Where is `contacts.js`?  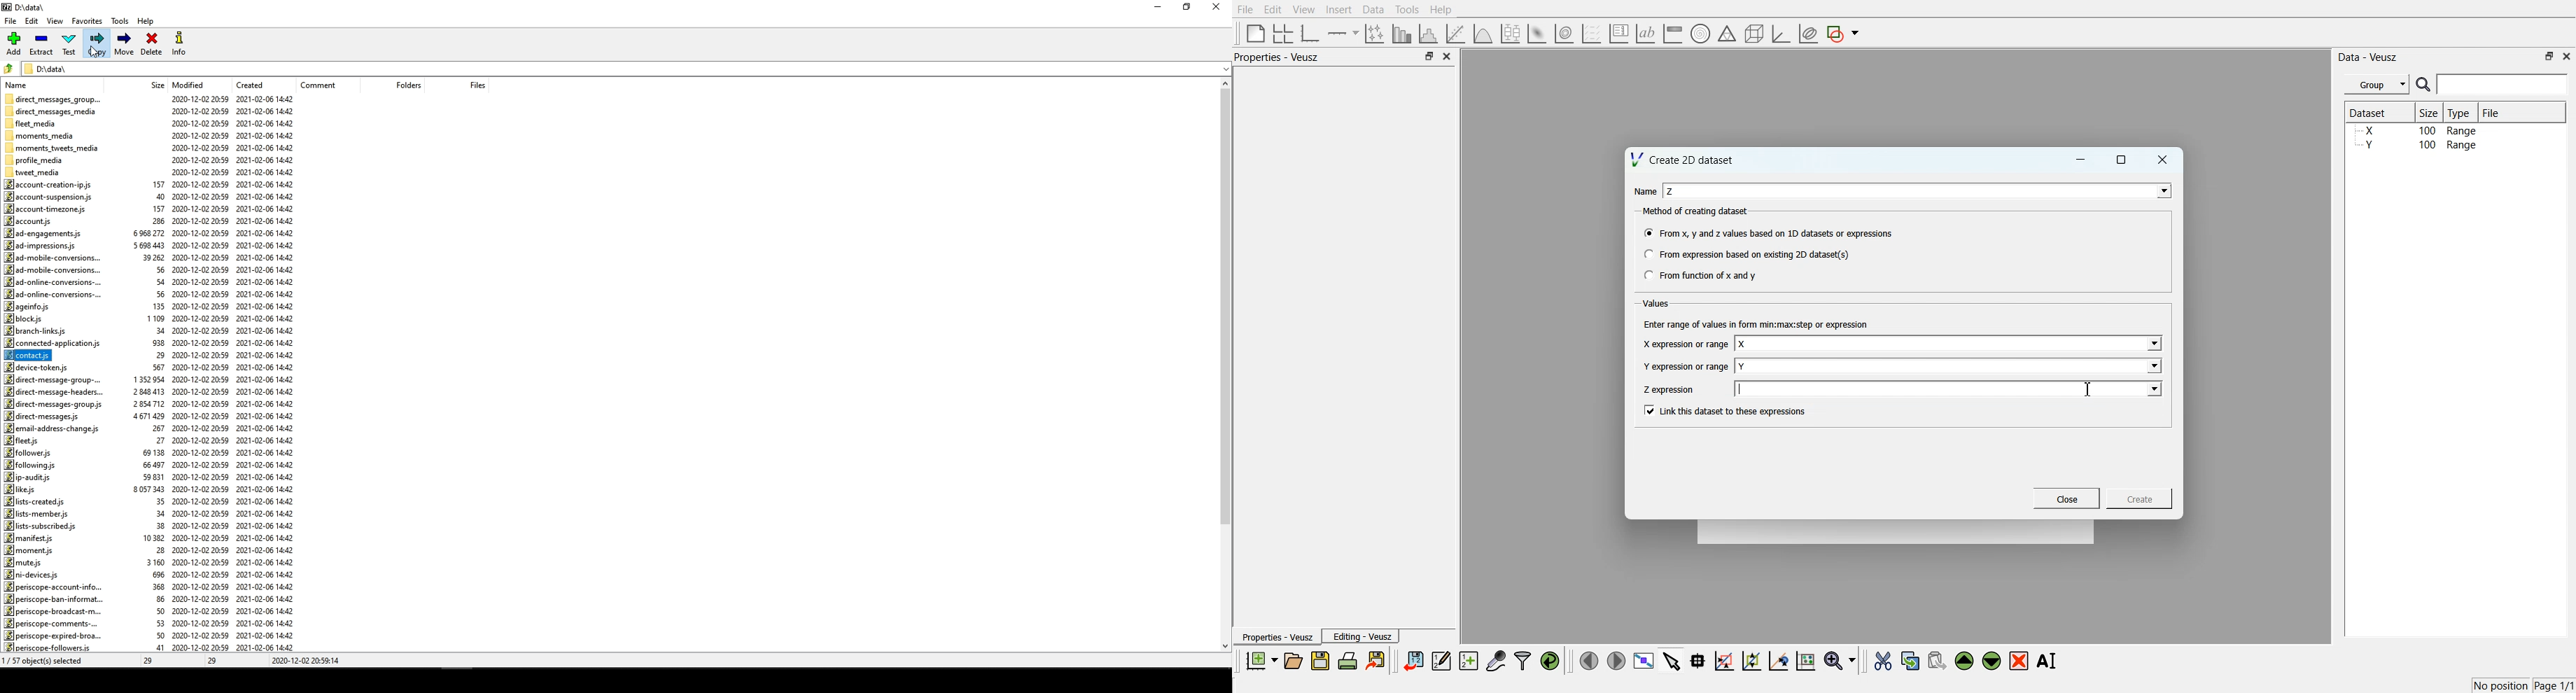
contacts.js is located at coordinates (31, 355).